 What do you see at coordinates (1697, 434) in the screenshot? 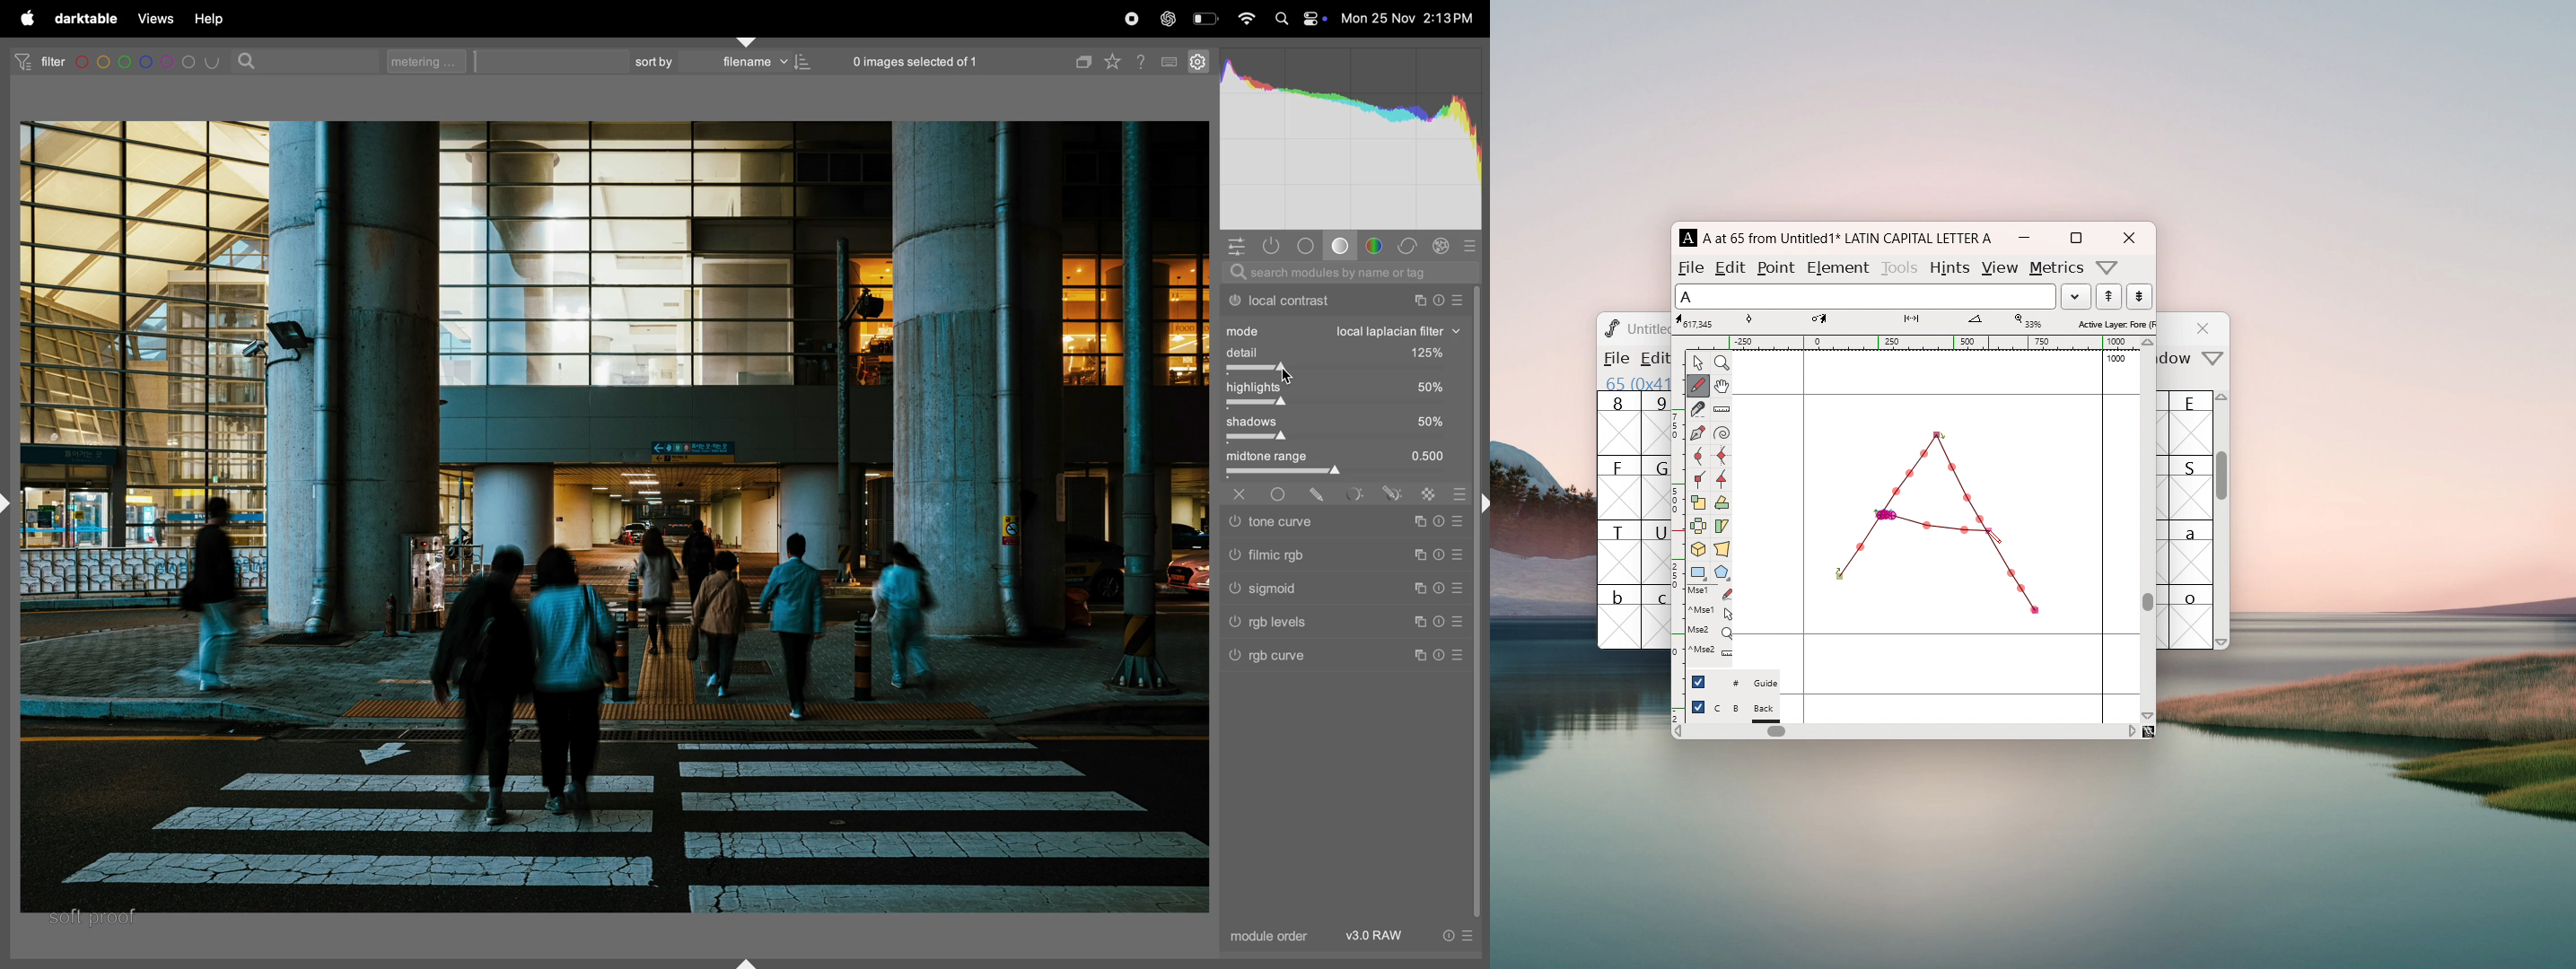
I see `add a point then drag out its conttrol points` at bounding box center [1697, 434].